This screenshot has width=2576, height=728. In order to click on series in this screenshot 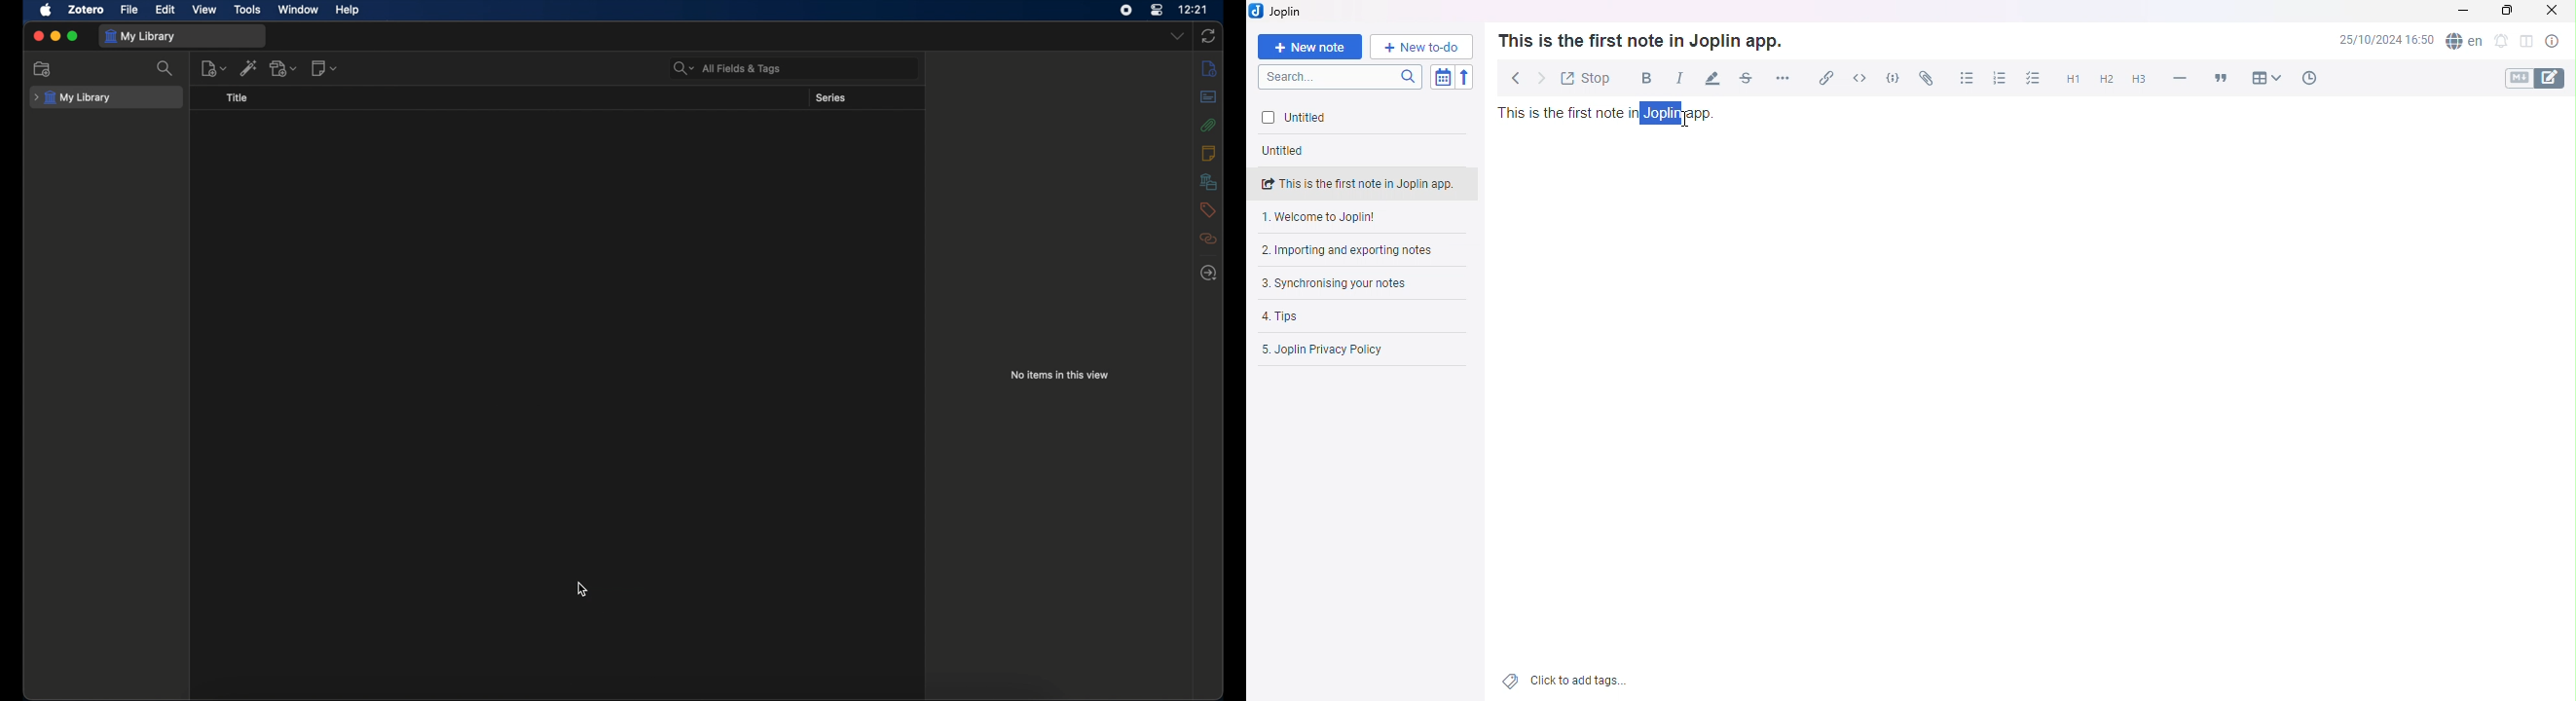, I will do `click(831, 98)`.